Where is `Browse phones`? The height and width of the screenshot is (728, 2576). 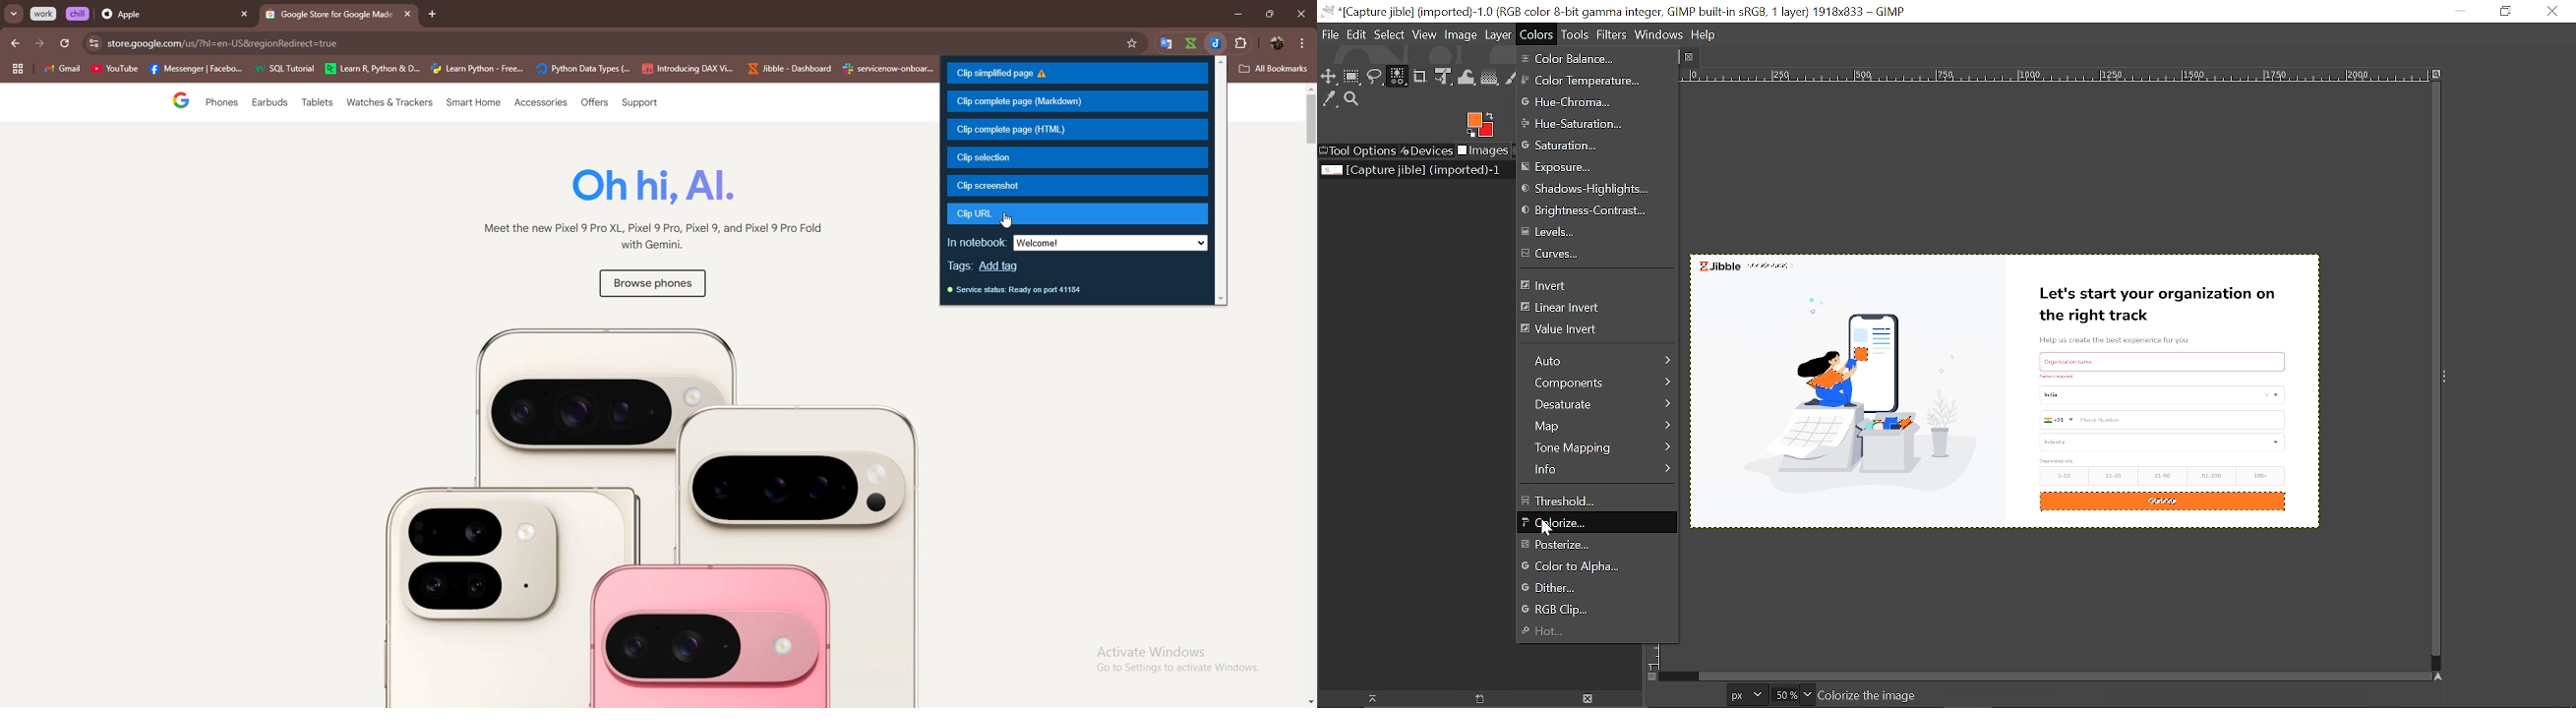
Browse phones is located at coordinates (651, 286).